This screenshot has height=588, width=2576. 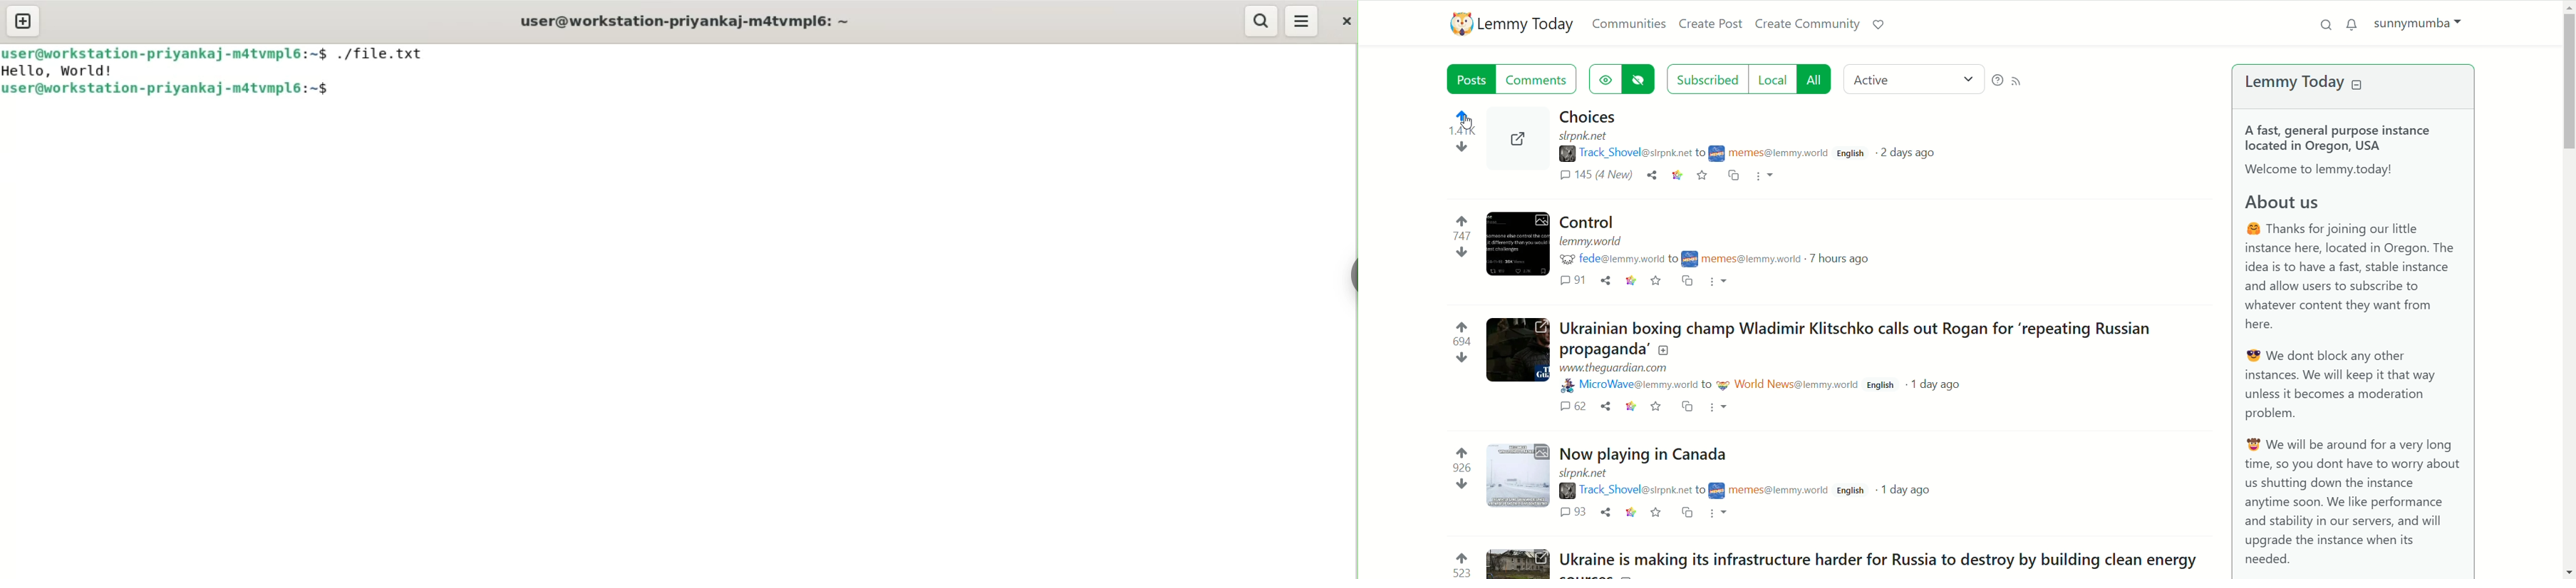 I want to click on account name, so click(x=2421, y=27).